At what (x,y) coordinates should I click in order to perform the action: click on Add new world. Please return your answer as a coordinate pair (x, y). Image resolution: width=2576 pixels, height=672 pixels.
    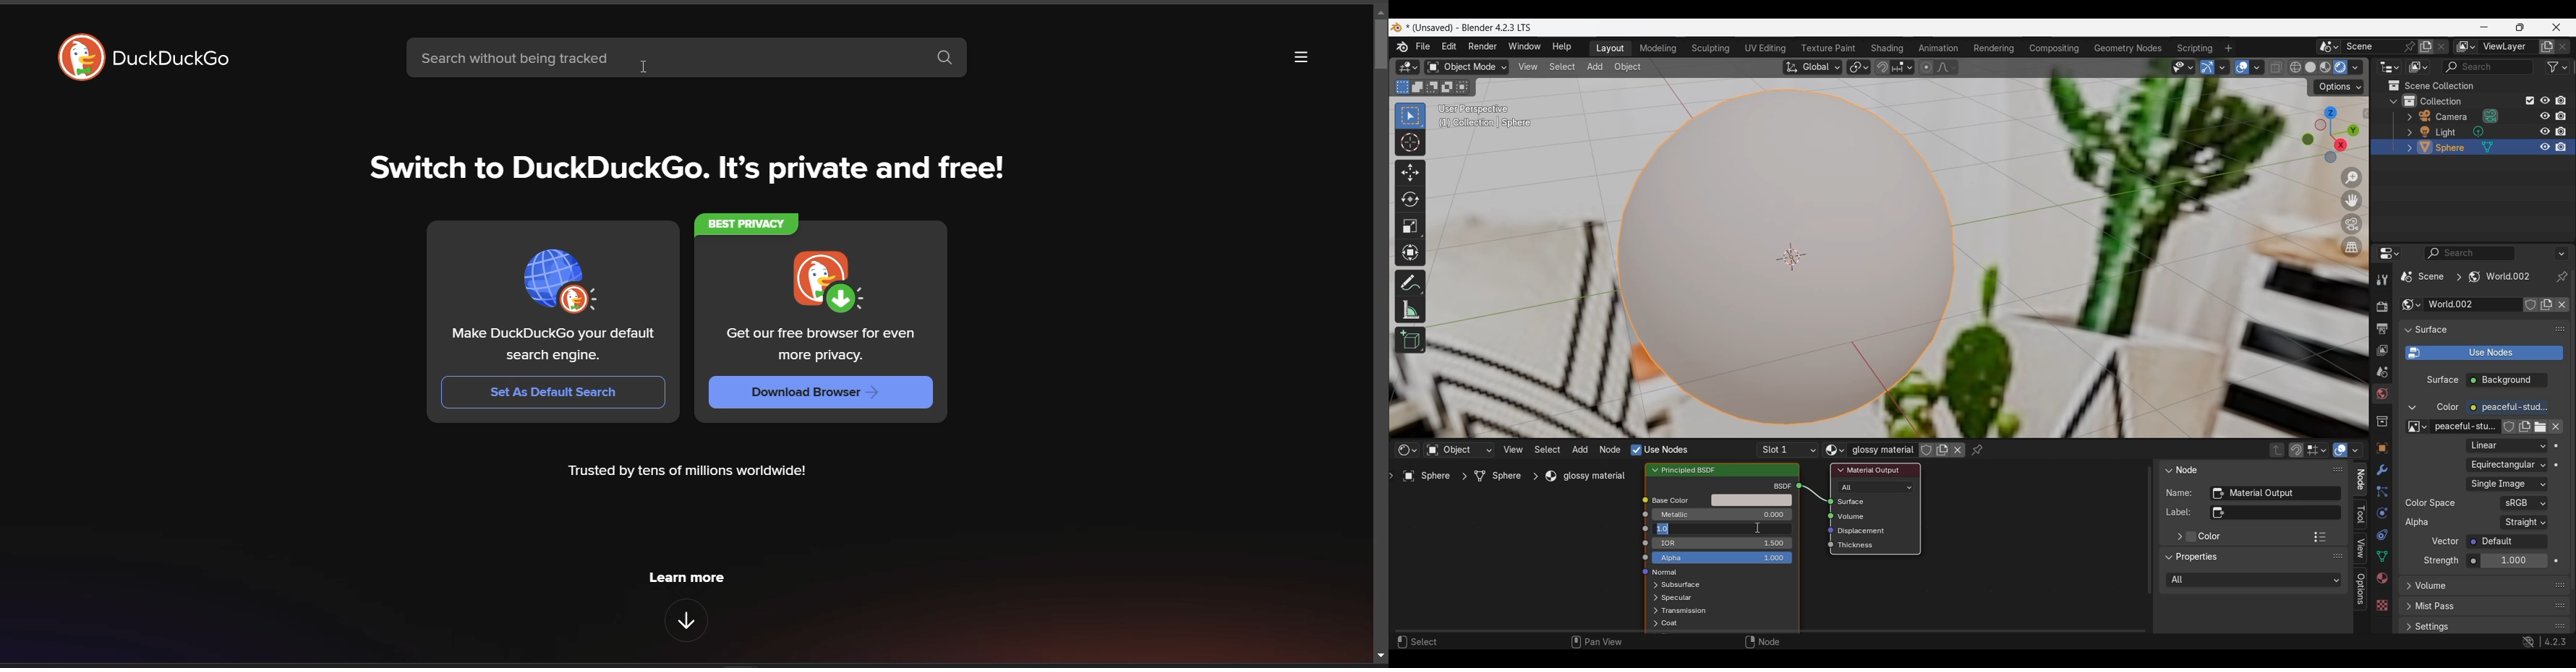
    Looking at the image, I should click on (2547, 304).